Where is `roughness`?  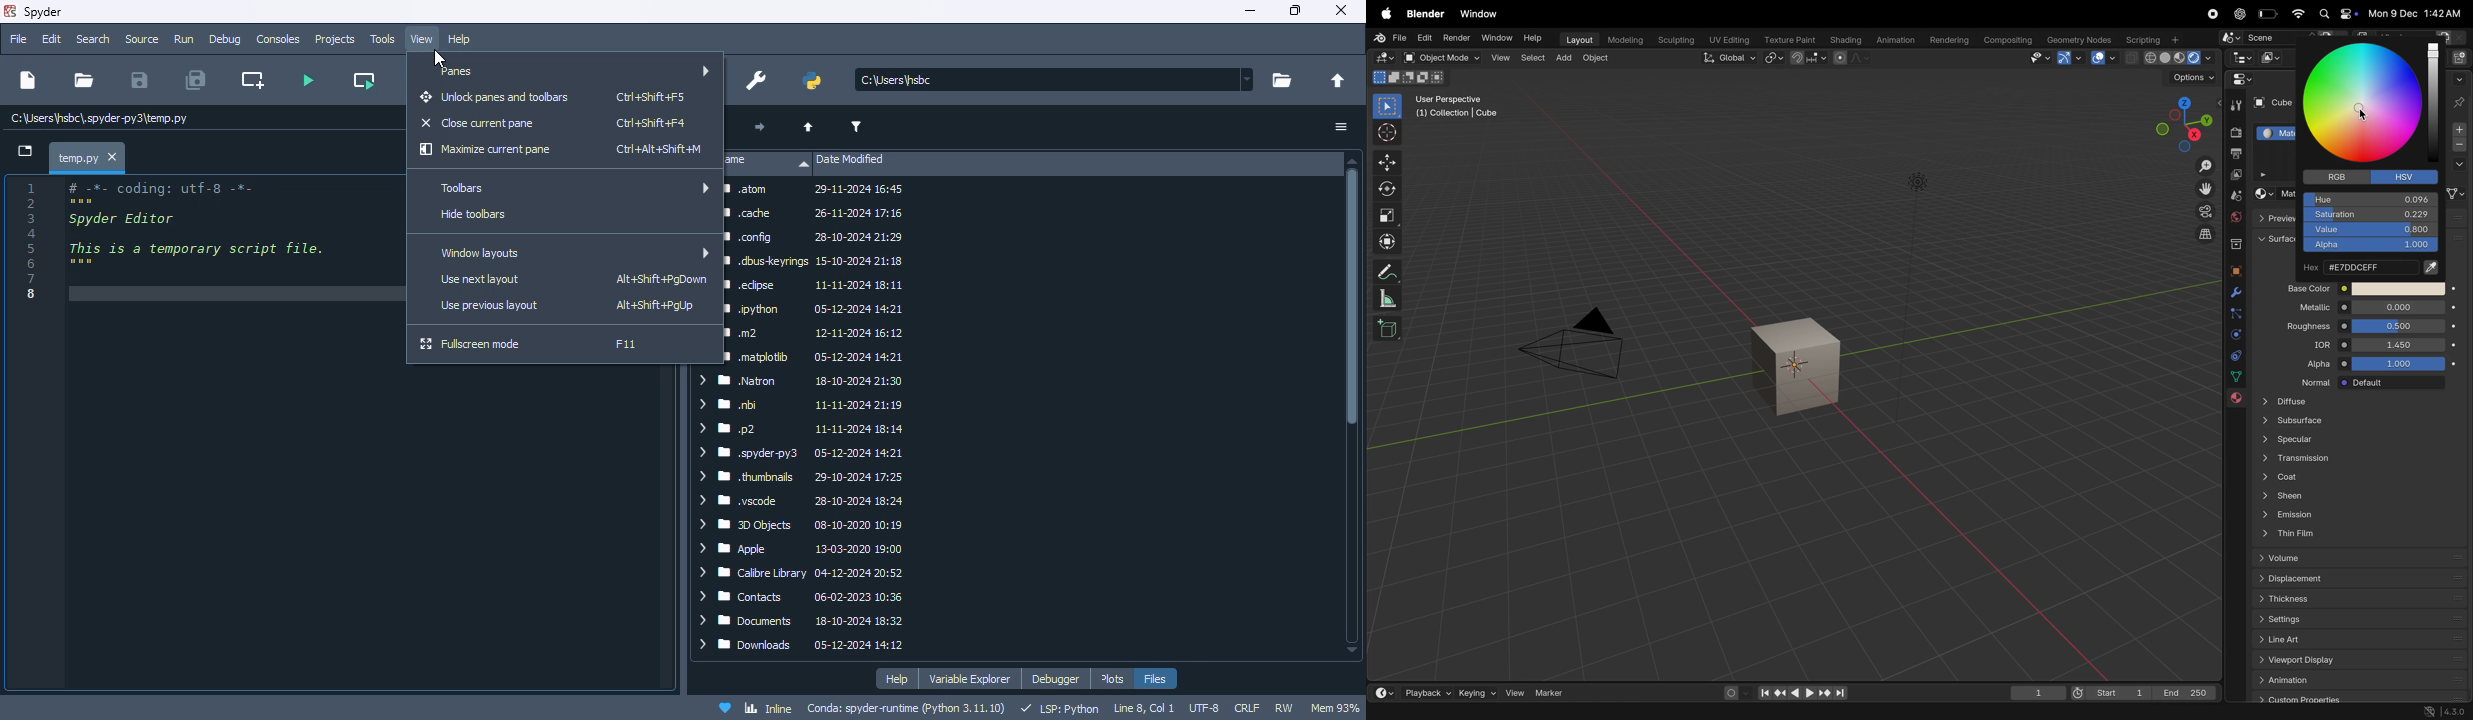 roughness is located at coordinates (2300, 328).